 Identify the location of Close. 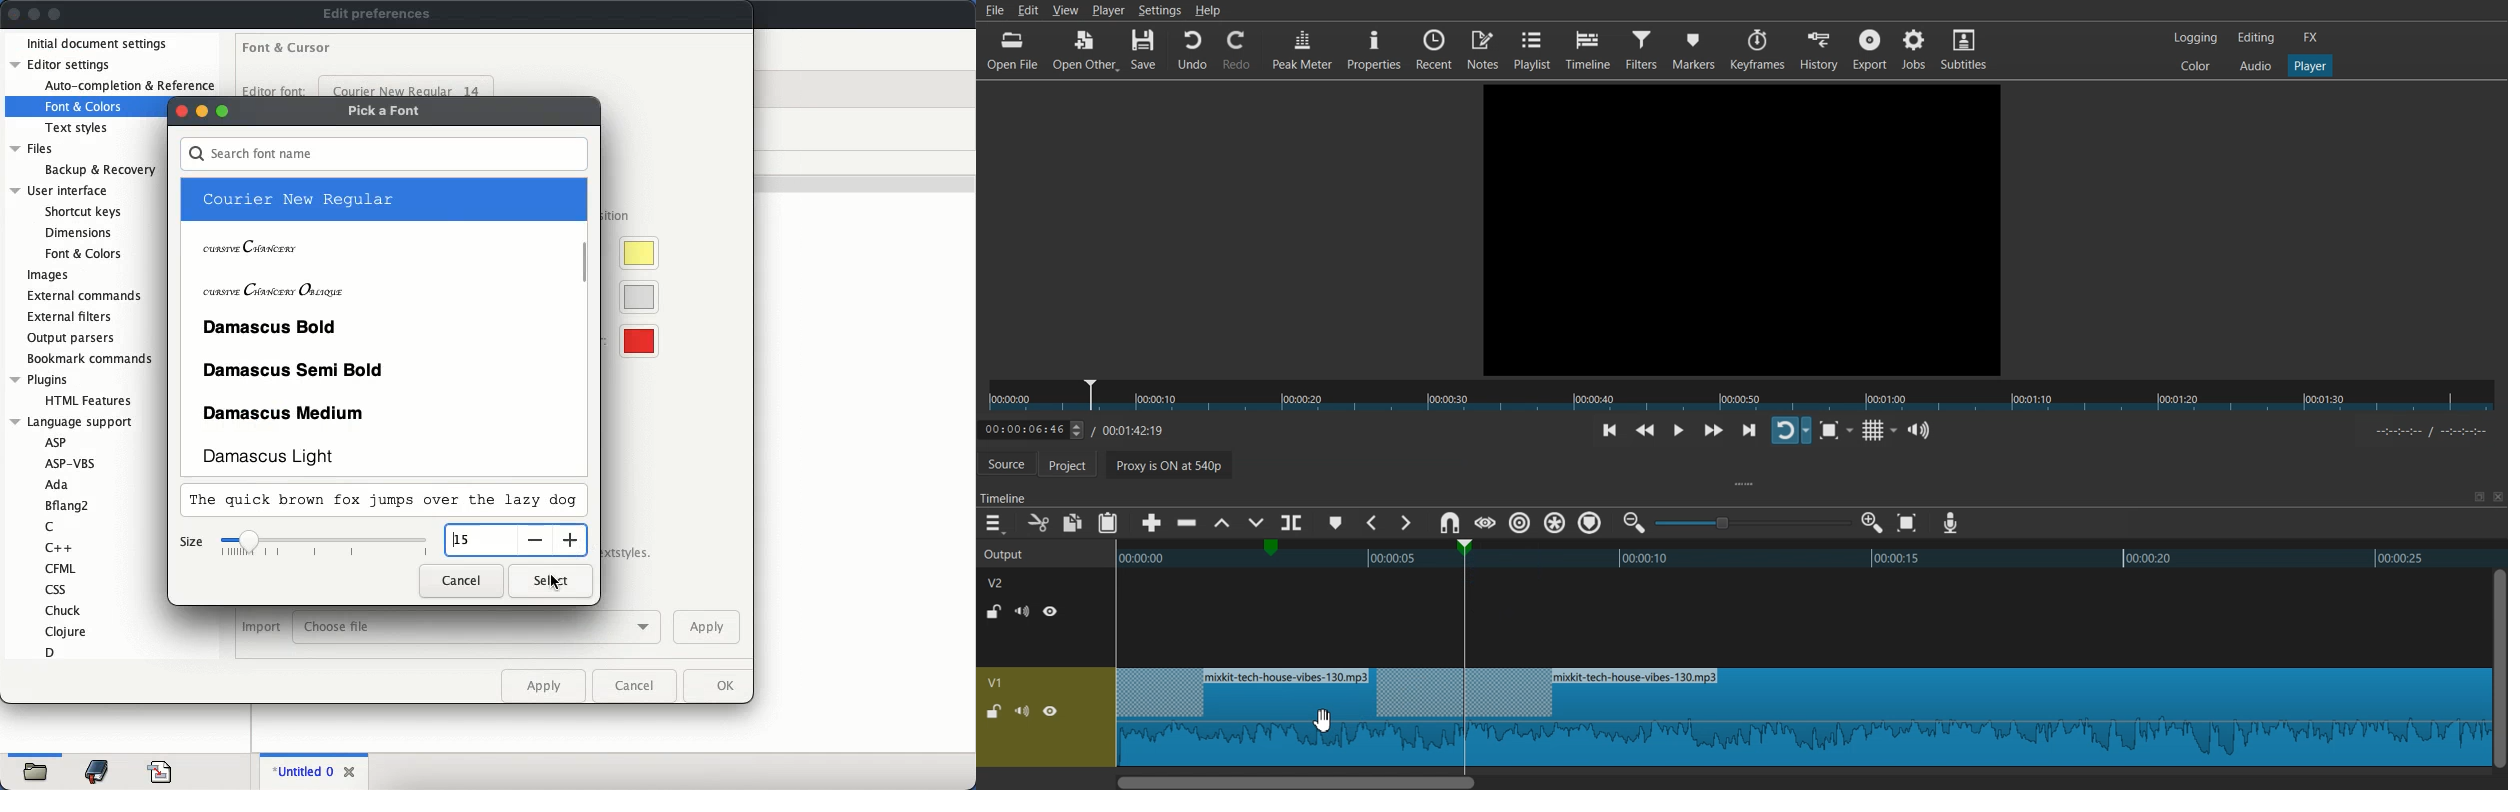
(2496, 497).